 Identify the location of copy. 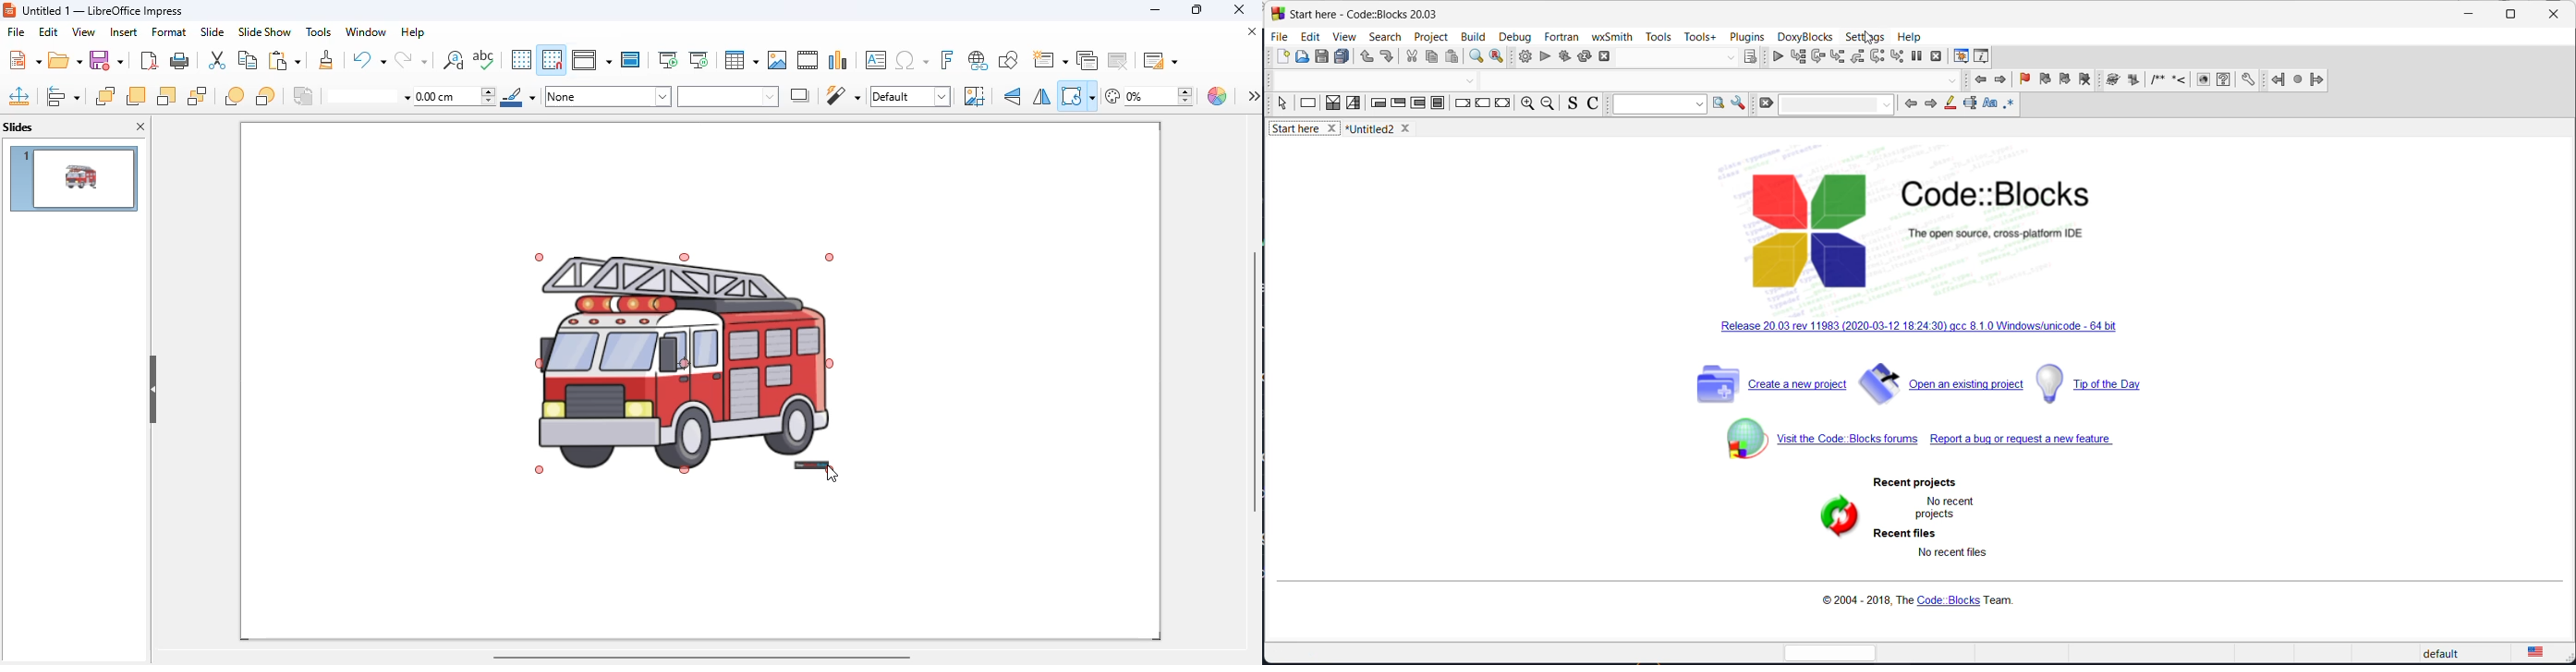
(1431, 58).